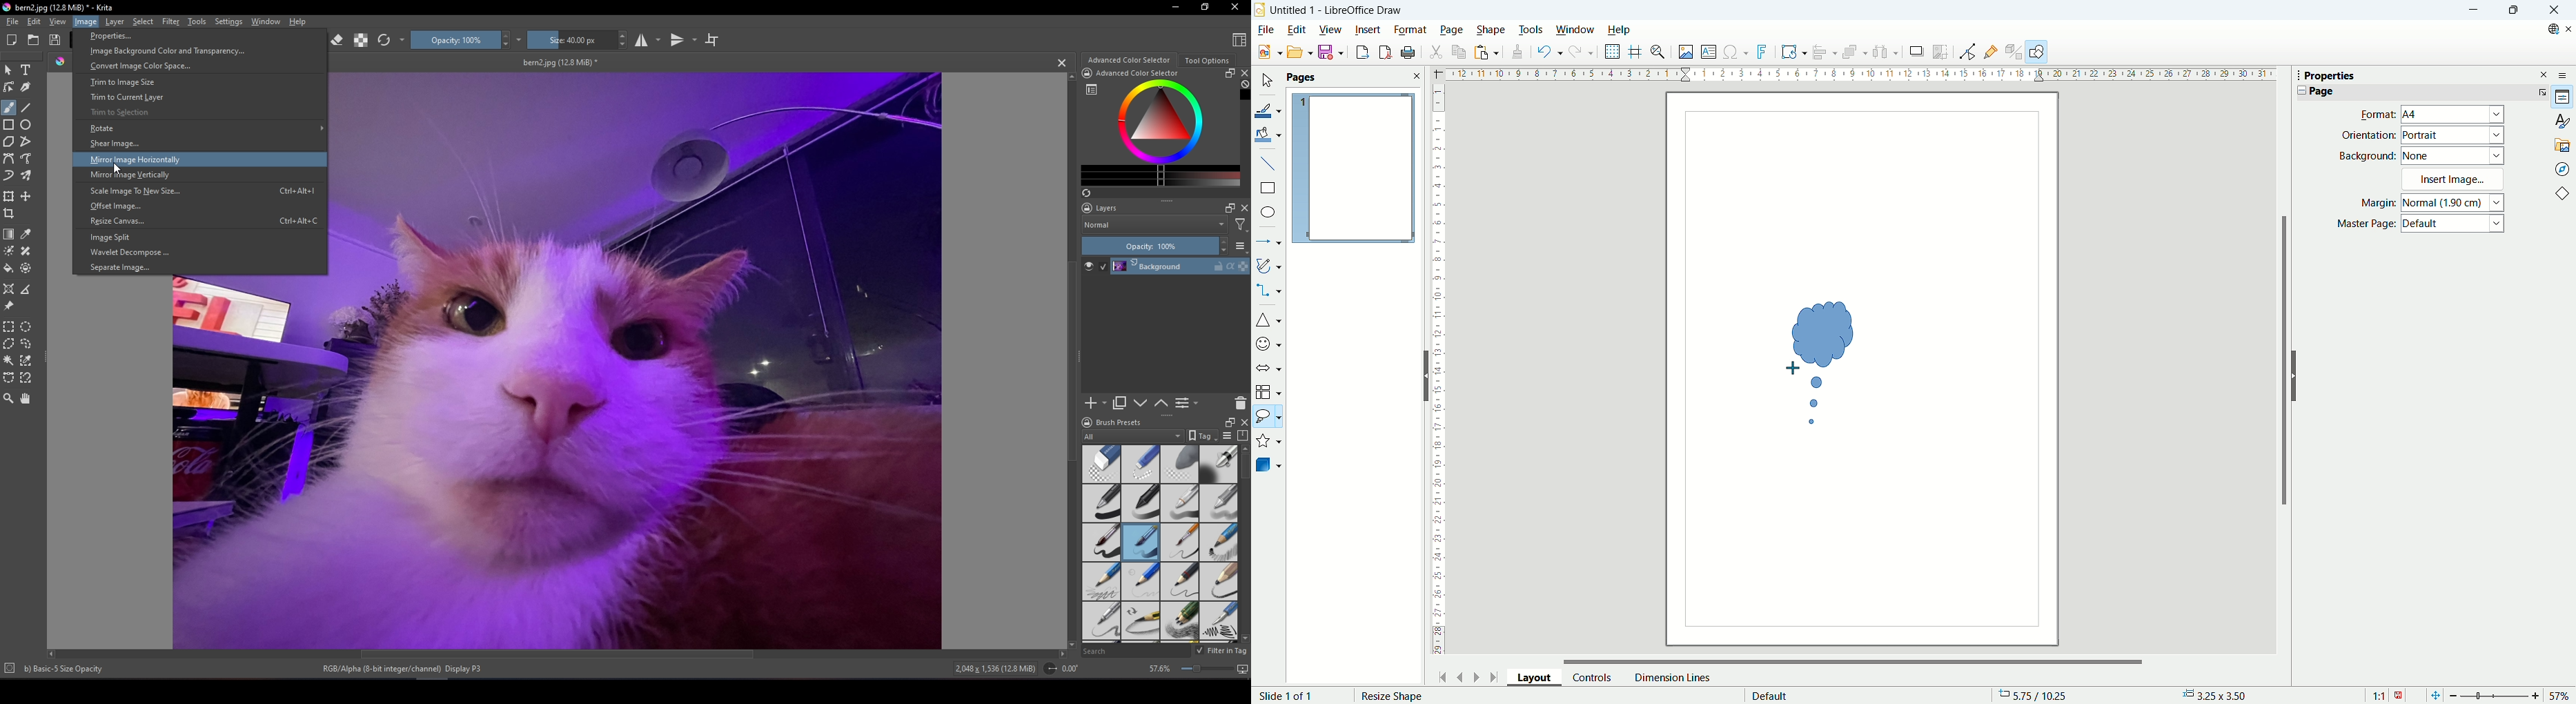  What do you see at coordinates (1169, 333) in the screenshot?
I see `Layers panel` at bounding box center [1169, 333].